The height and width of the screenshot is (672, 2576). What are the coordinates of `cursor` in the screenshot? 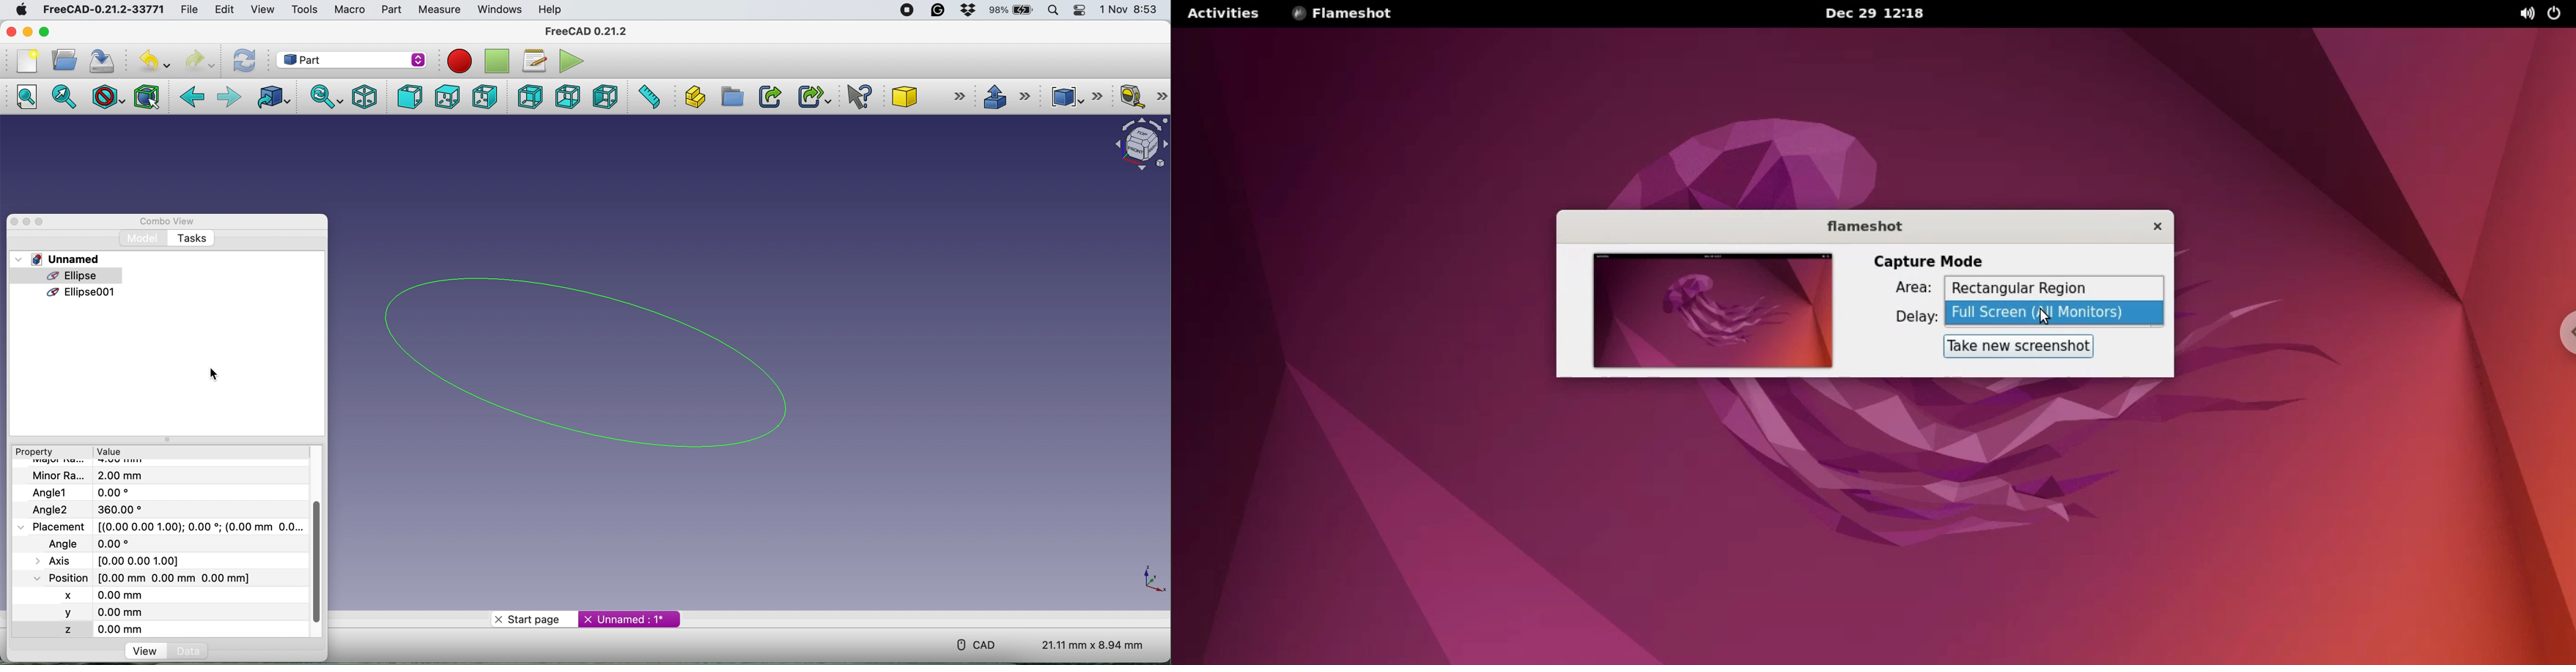 It's located at (92, 282).